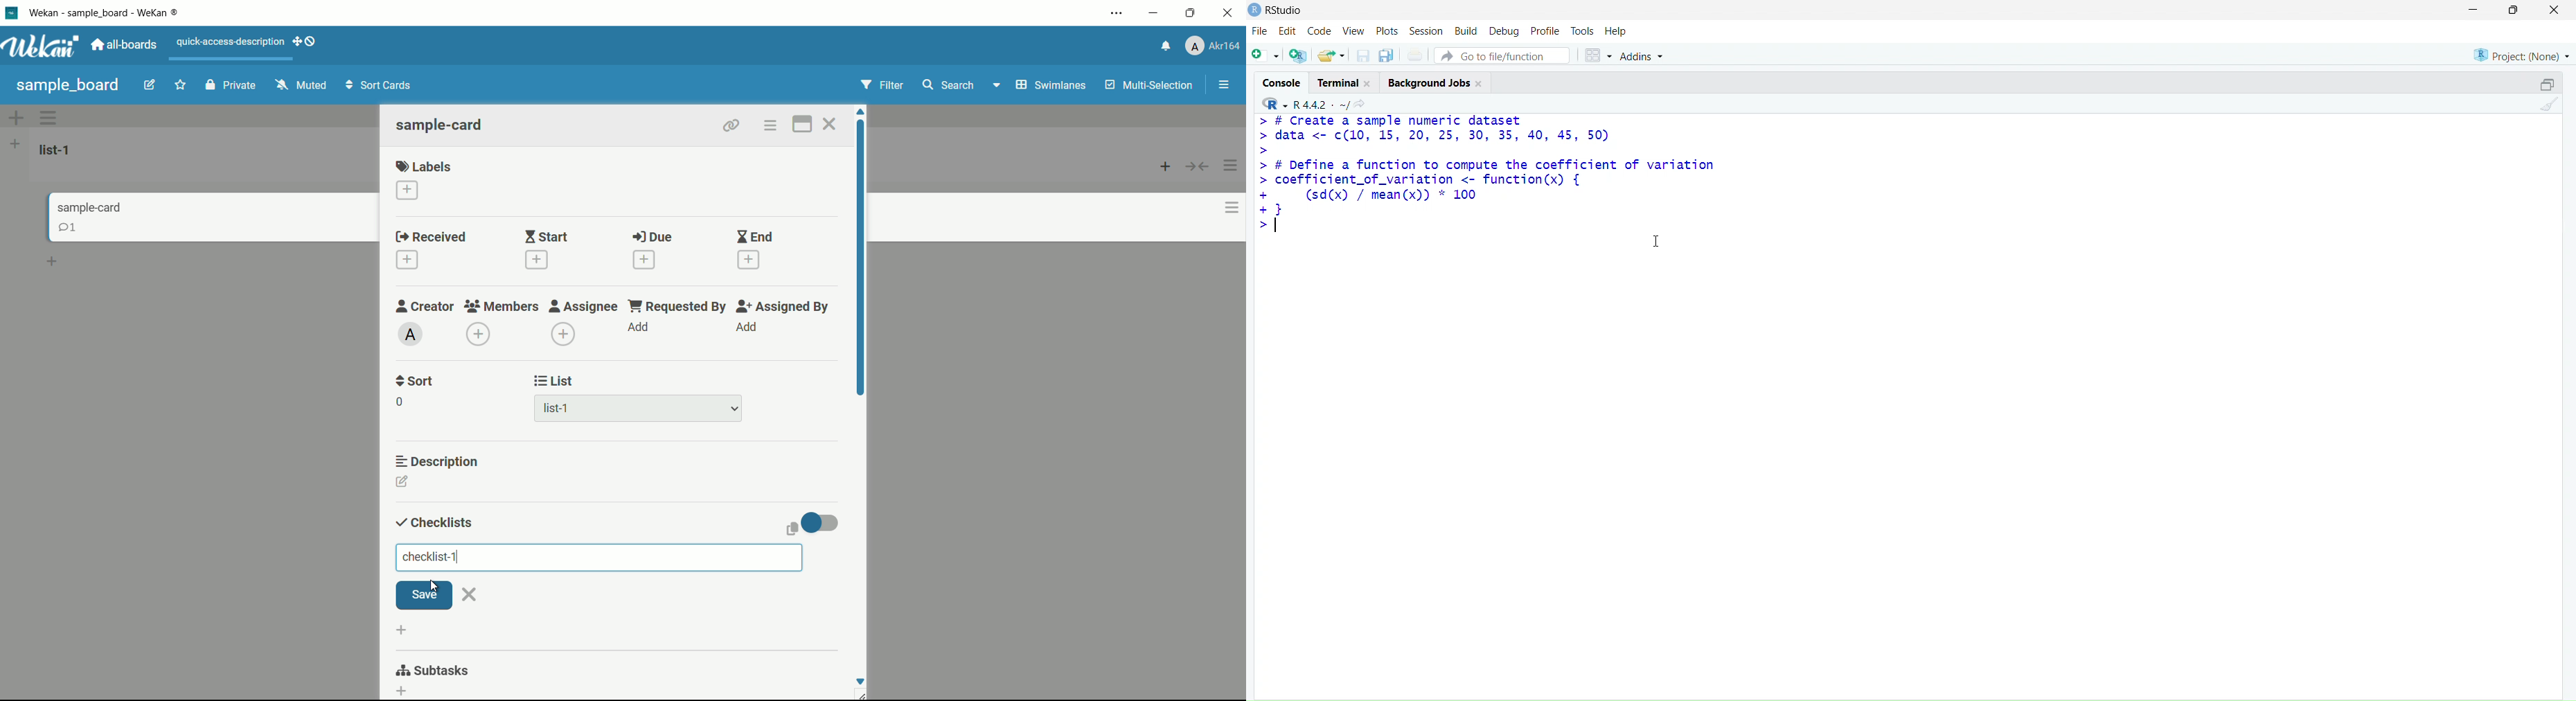 The height and width of the screenshot is (728, 2576). Describe the element at coordinates (293, 41) in the screenshot. I see `add` at that location.